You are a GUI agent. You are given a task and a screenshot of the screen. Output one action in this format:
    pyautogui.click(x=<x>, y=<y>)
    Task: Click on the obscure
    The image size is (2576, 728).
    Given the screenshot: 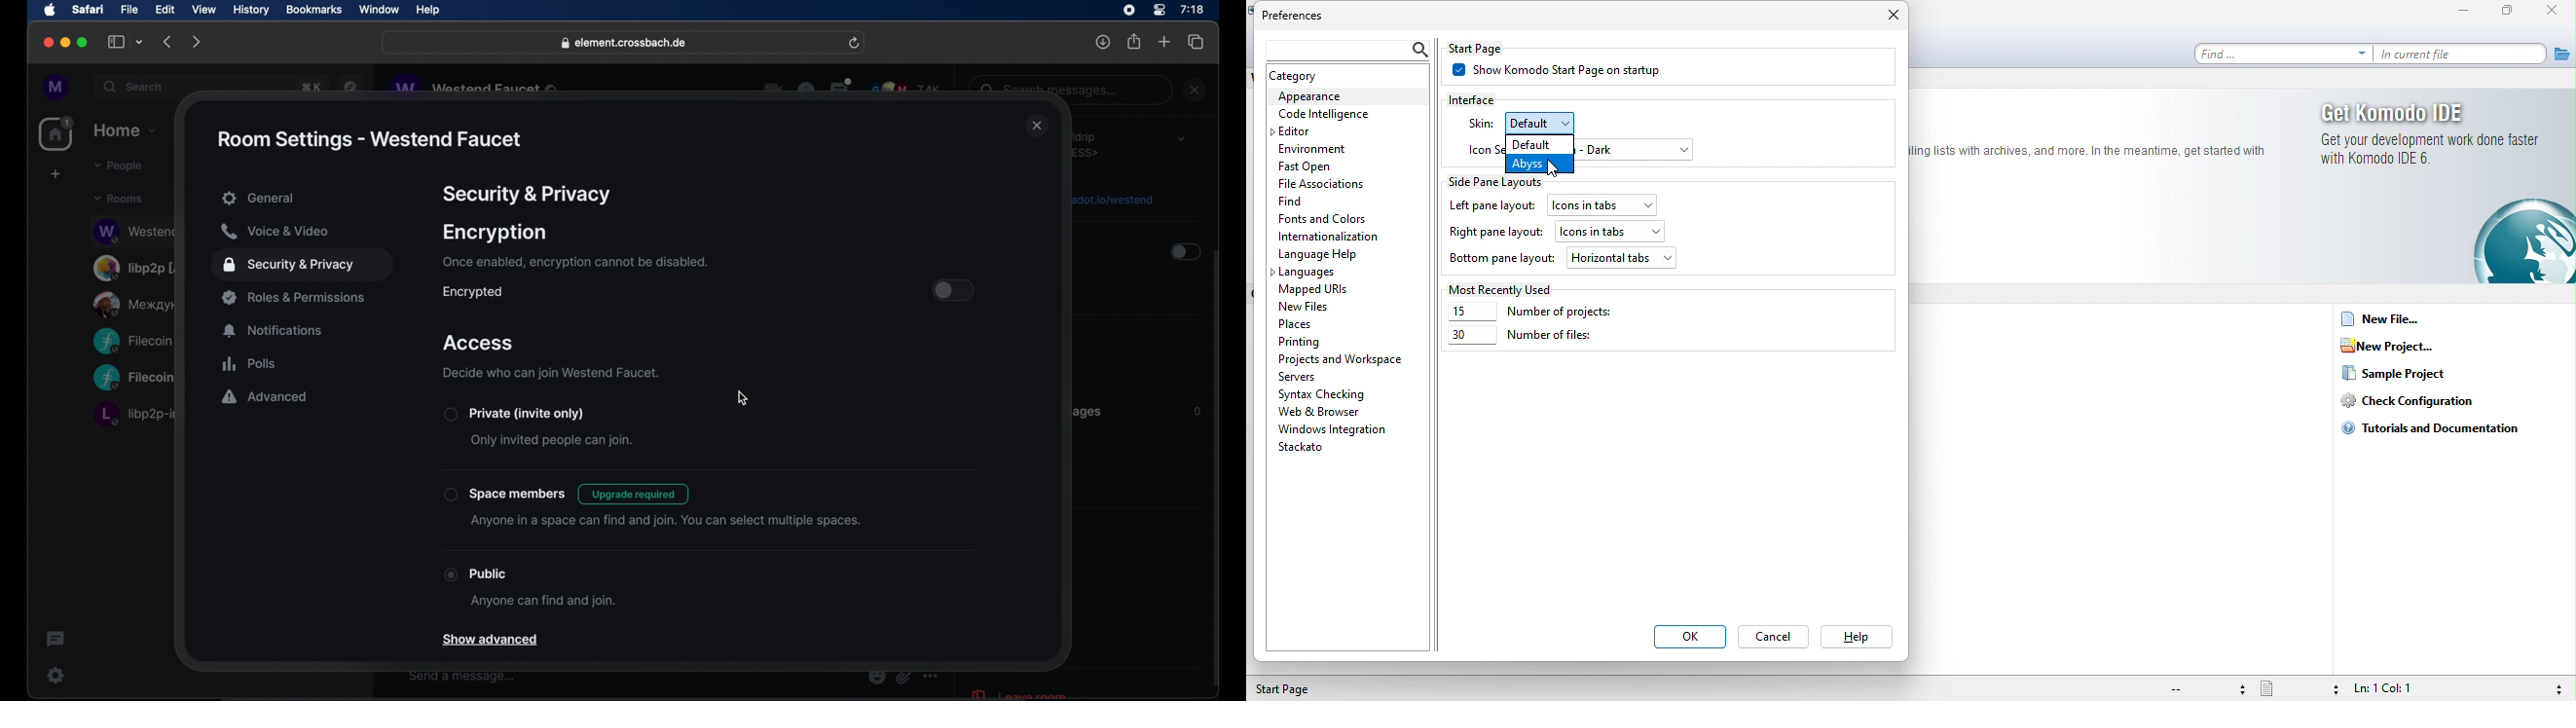 What is the action you would take?
    pyautogui.click(x=1086, y=412)
    